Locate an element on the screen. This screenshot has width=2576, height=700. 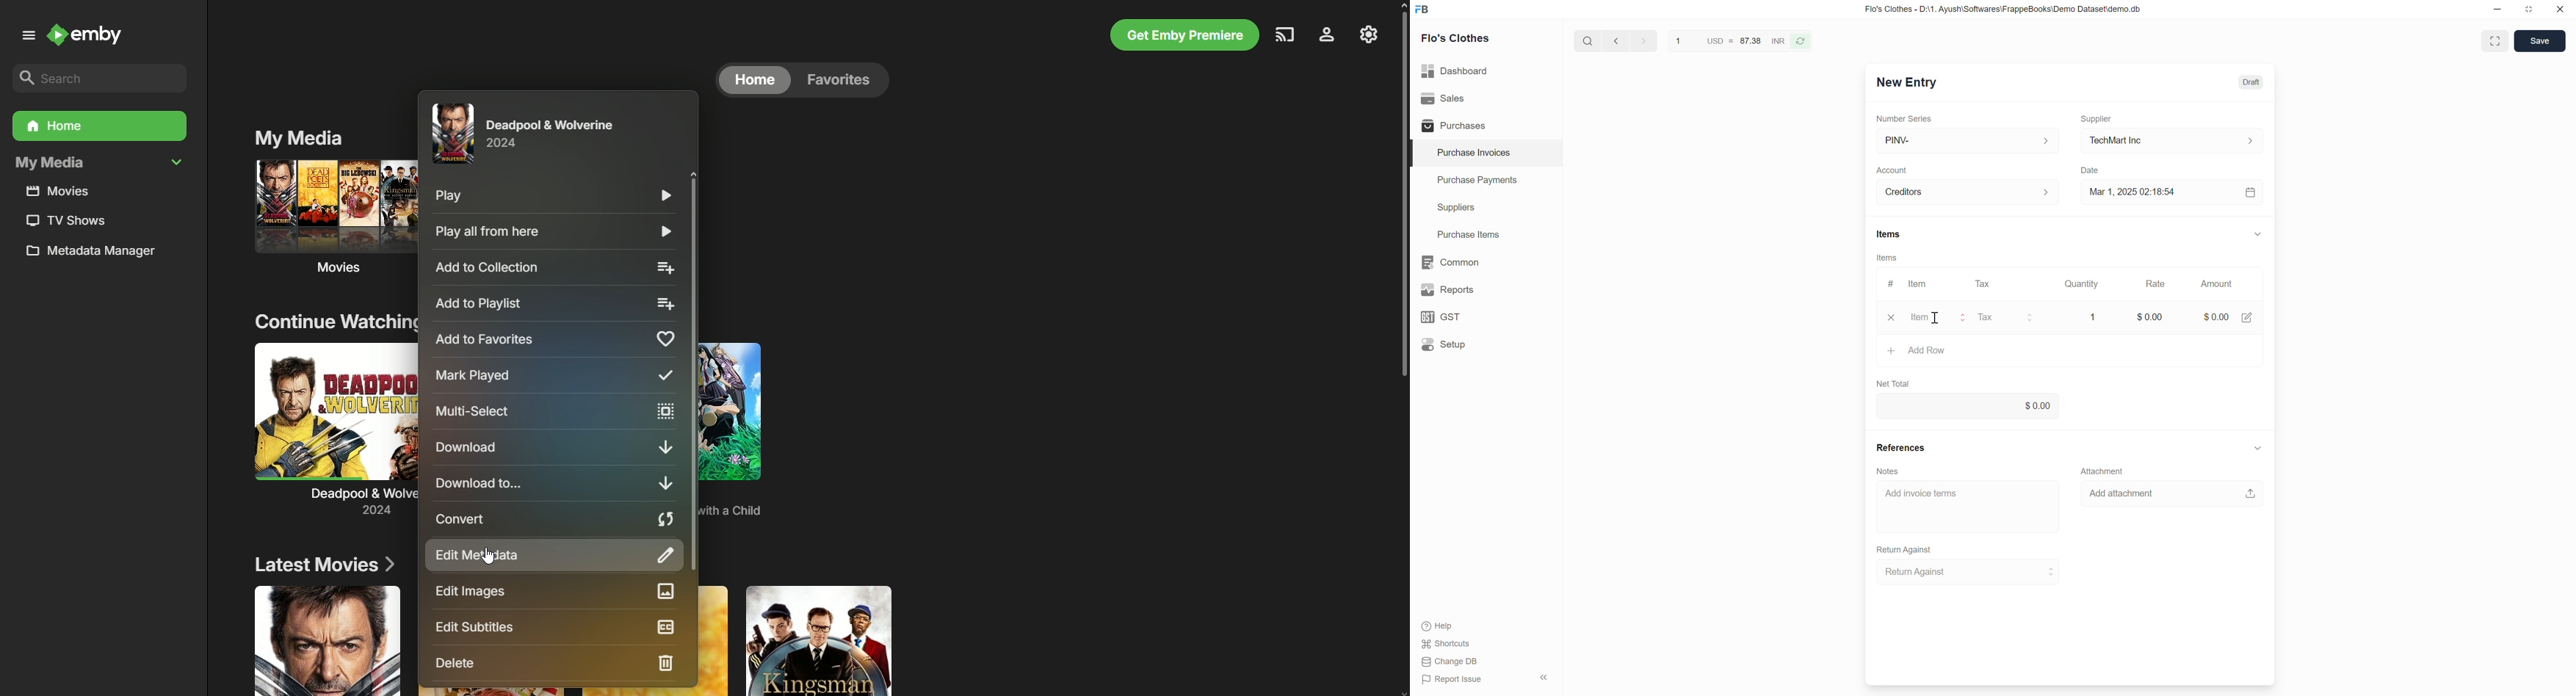
Previous is located at coordinates (1616, 40).